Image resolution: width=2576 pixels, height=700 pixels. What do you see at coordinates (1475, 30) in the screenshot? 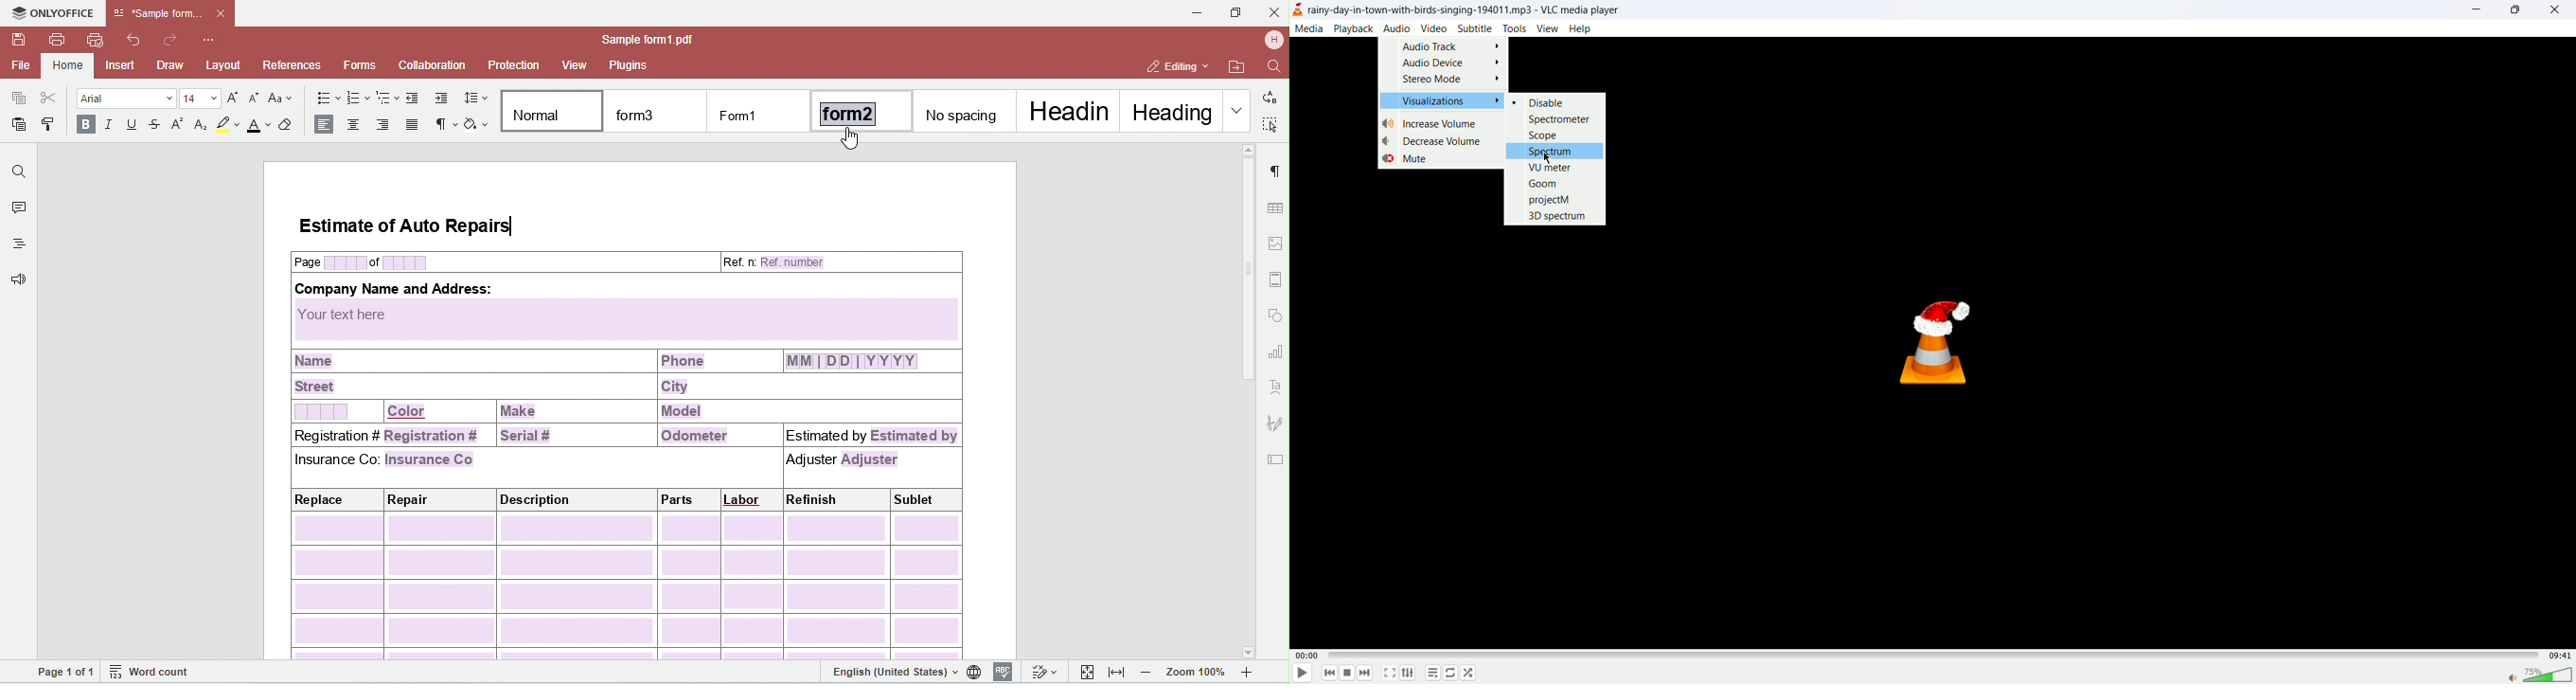
I see `subtitle` at bounding box center [1475, 30].